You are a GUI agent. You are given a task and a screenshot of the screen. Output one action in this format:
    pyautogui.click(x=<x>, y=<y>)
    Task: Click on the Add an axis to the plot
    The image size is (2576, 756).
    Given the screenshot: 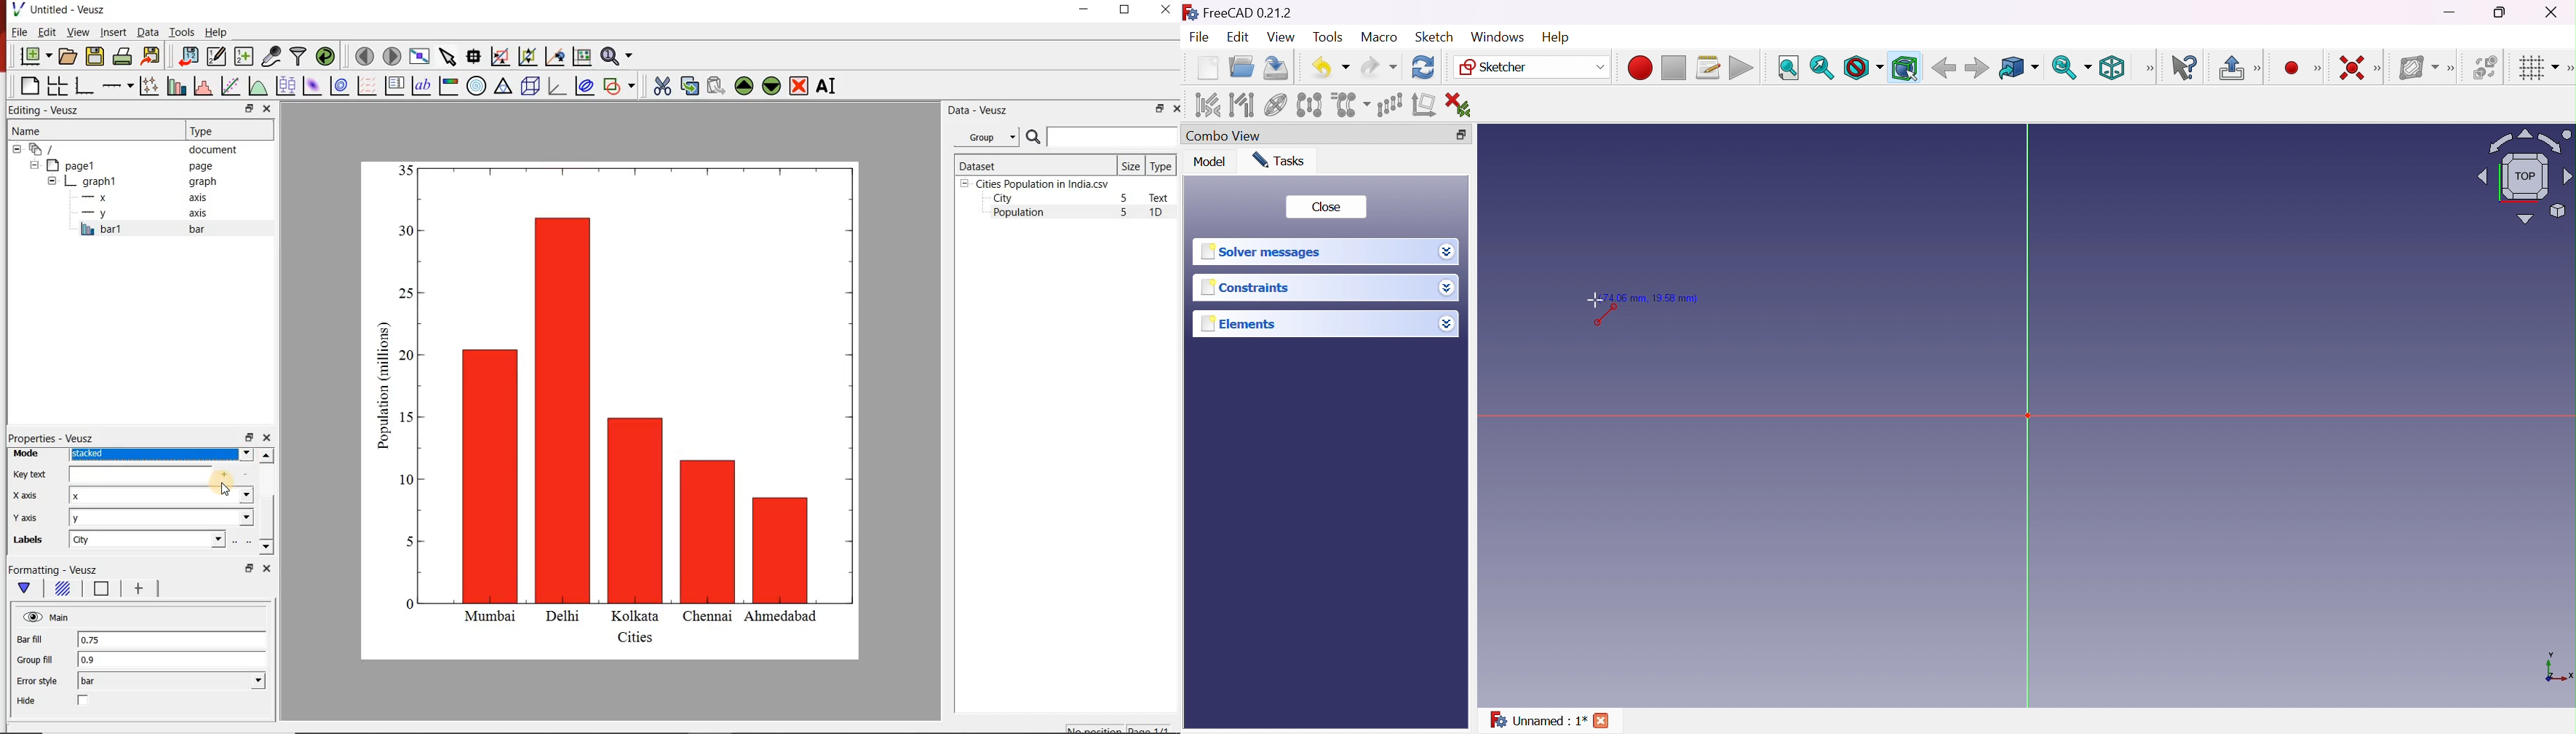 What is the action you would take?
    pyautogui.click(x=117, y=84)
    